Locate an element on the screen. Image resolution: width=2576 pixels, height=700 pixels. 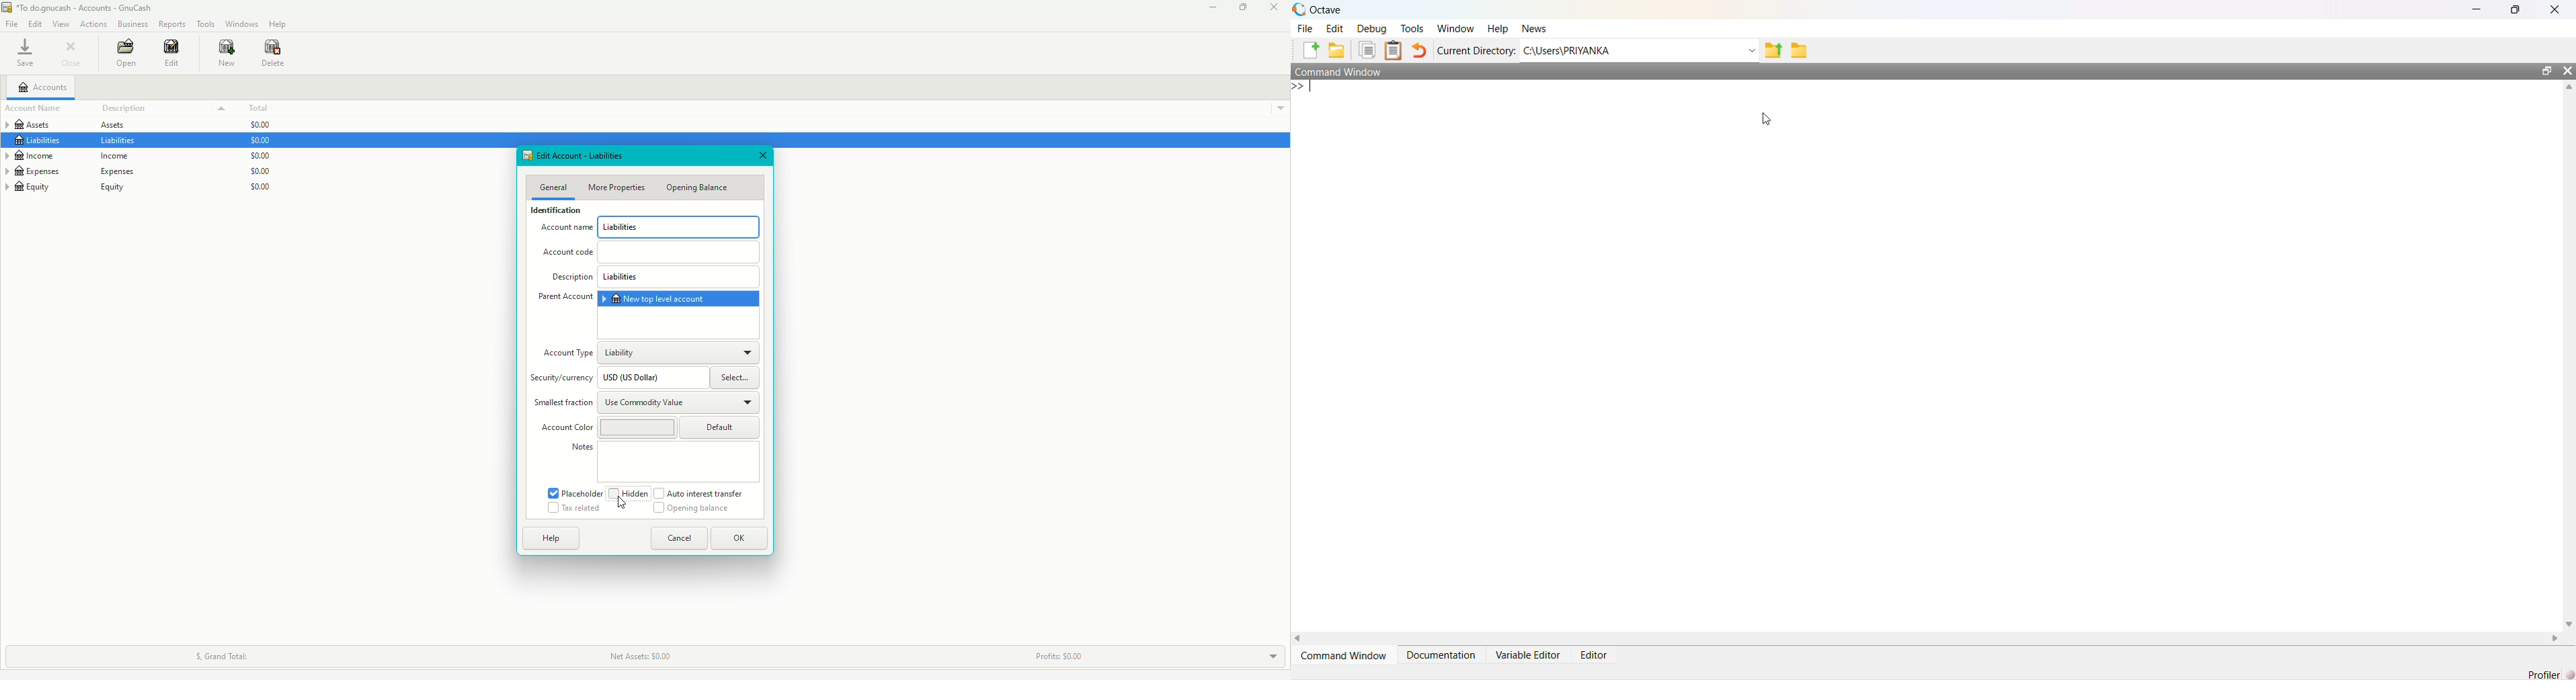
Drop down is located at coordinates (1268, 654).